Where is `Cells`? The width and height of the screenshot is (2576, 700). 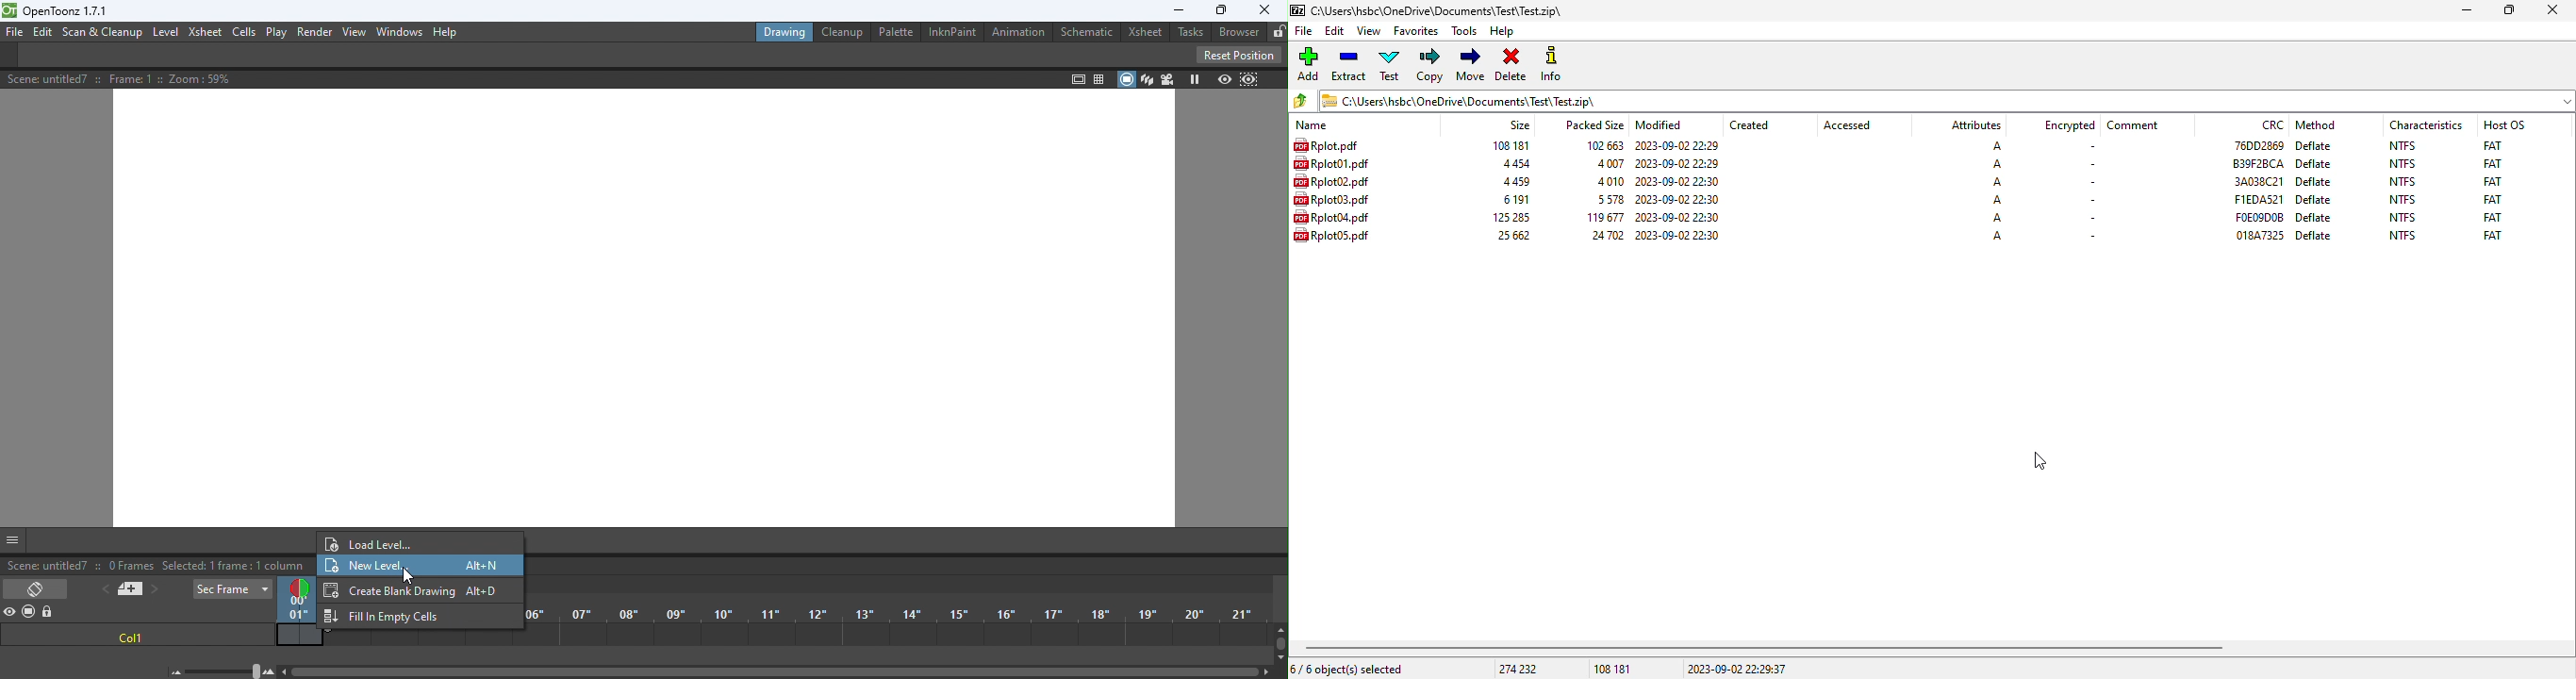 Cells is located at coordinates (243, 33).